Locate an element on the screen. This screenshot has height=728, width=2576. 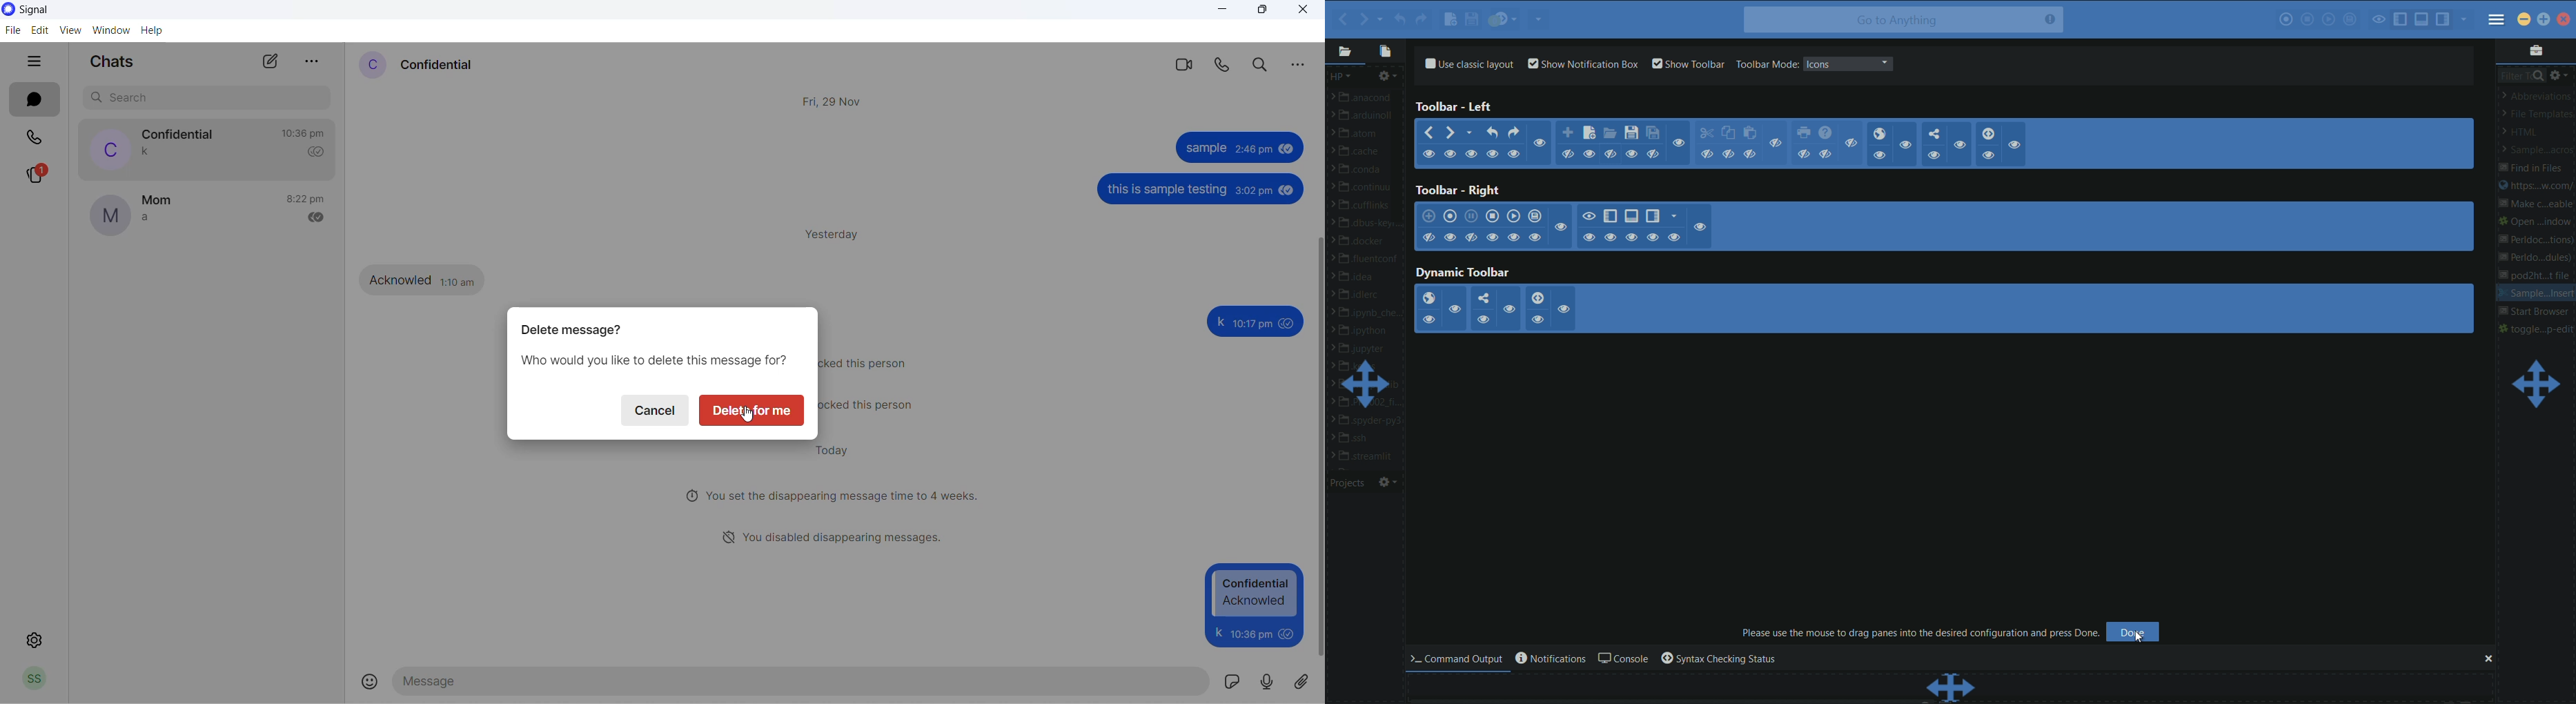
close is located at coordinates (1303, 10).